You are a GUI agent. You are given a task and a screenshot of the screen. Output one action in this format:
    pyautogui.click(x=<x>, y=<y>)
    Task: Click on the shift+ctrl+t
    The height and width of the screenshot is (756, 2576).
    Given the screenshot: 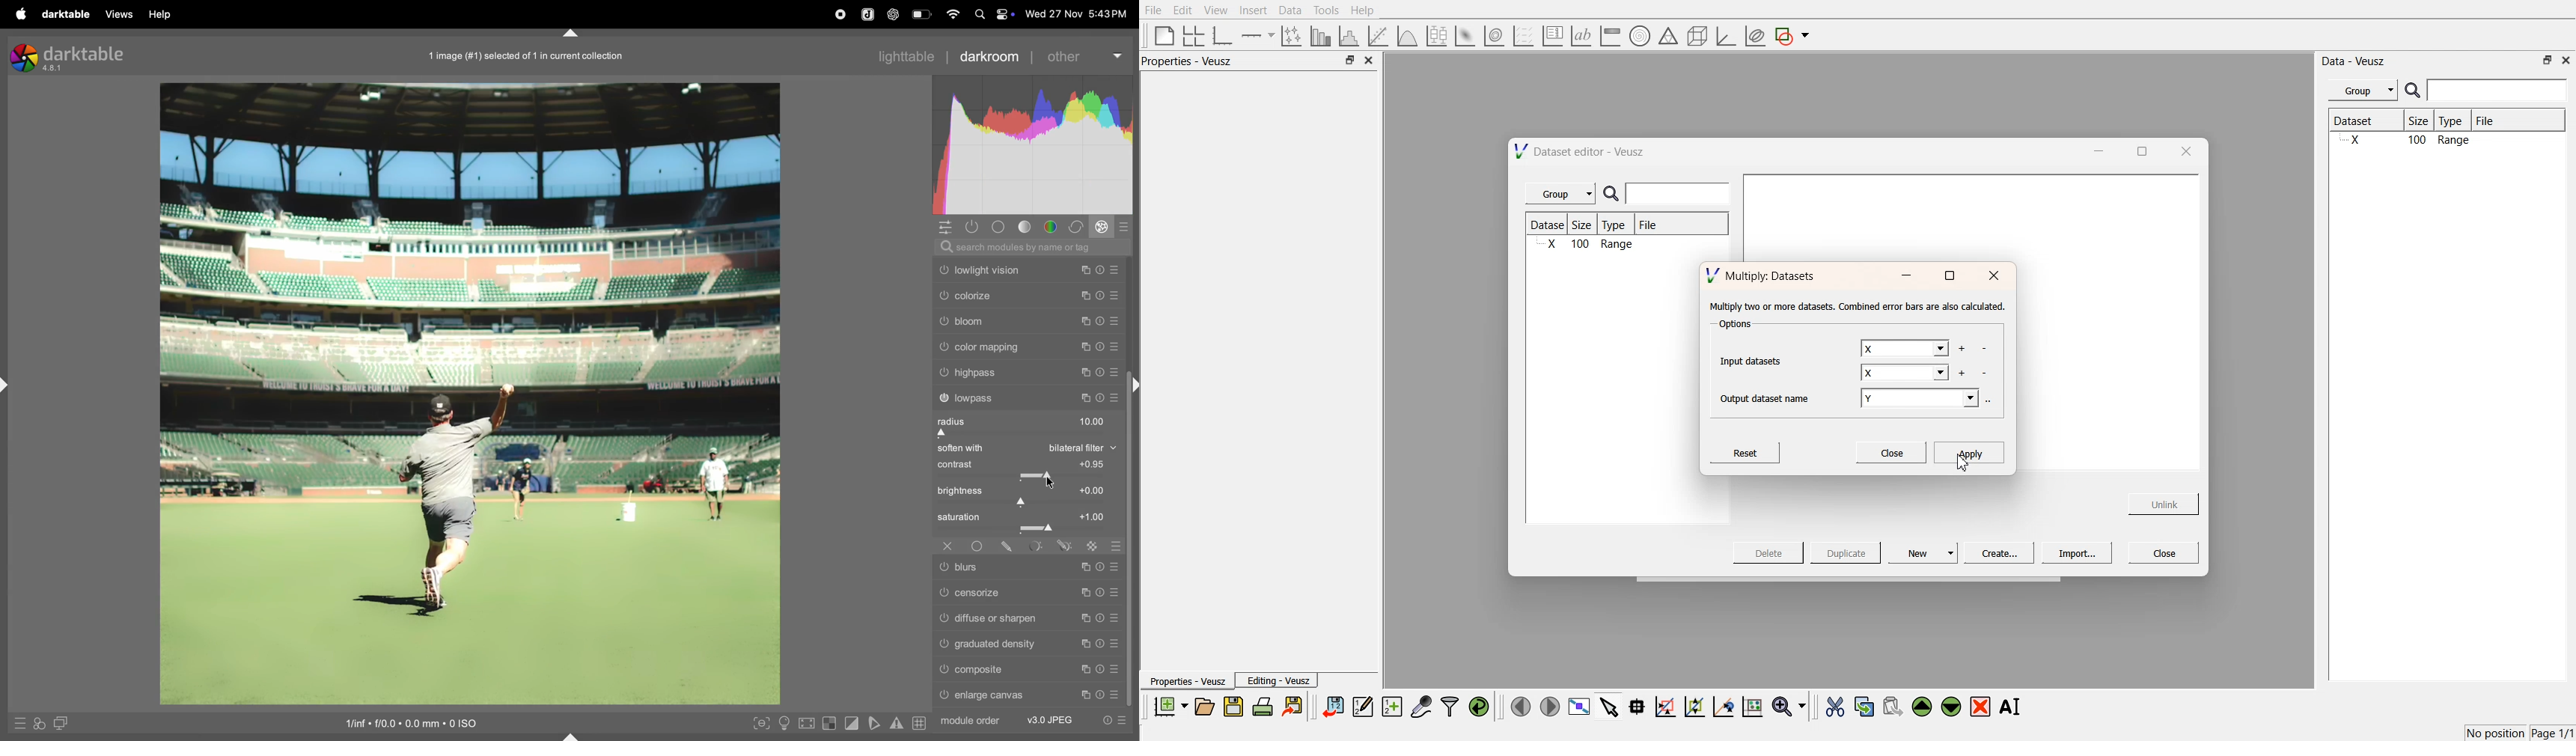 What is the action you would take?
    pyautogui.click(x=572, y=33)
    